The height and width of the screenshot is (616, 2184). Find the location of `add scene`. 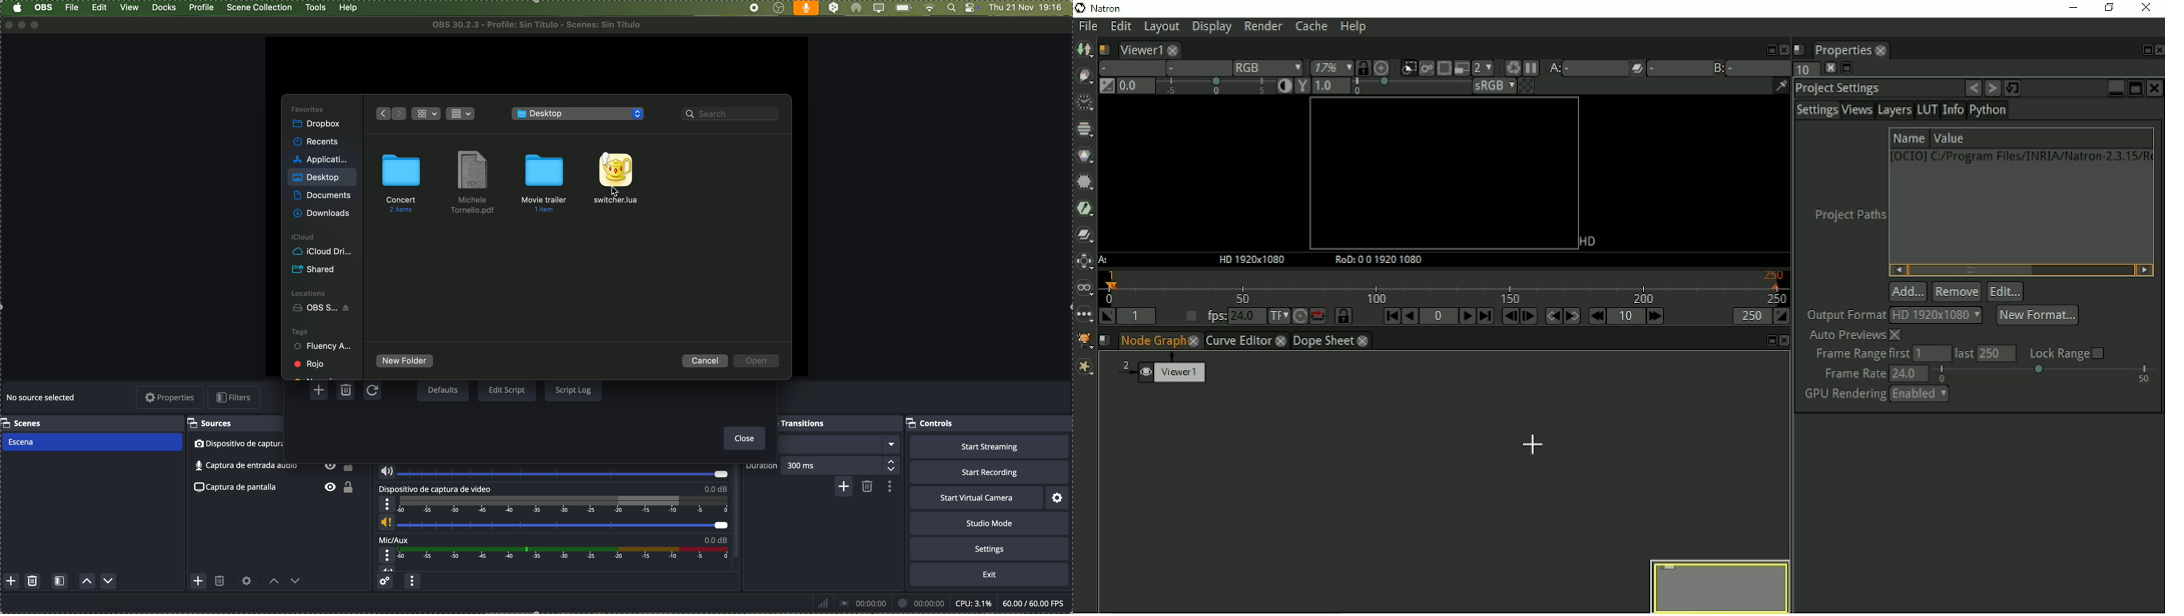

add scene is located at coordinates (11, 581).